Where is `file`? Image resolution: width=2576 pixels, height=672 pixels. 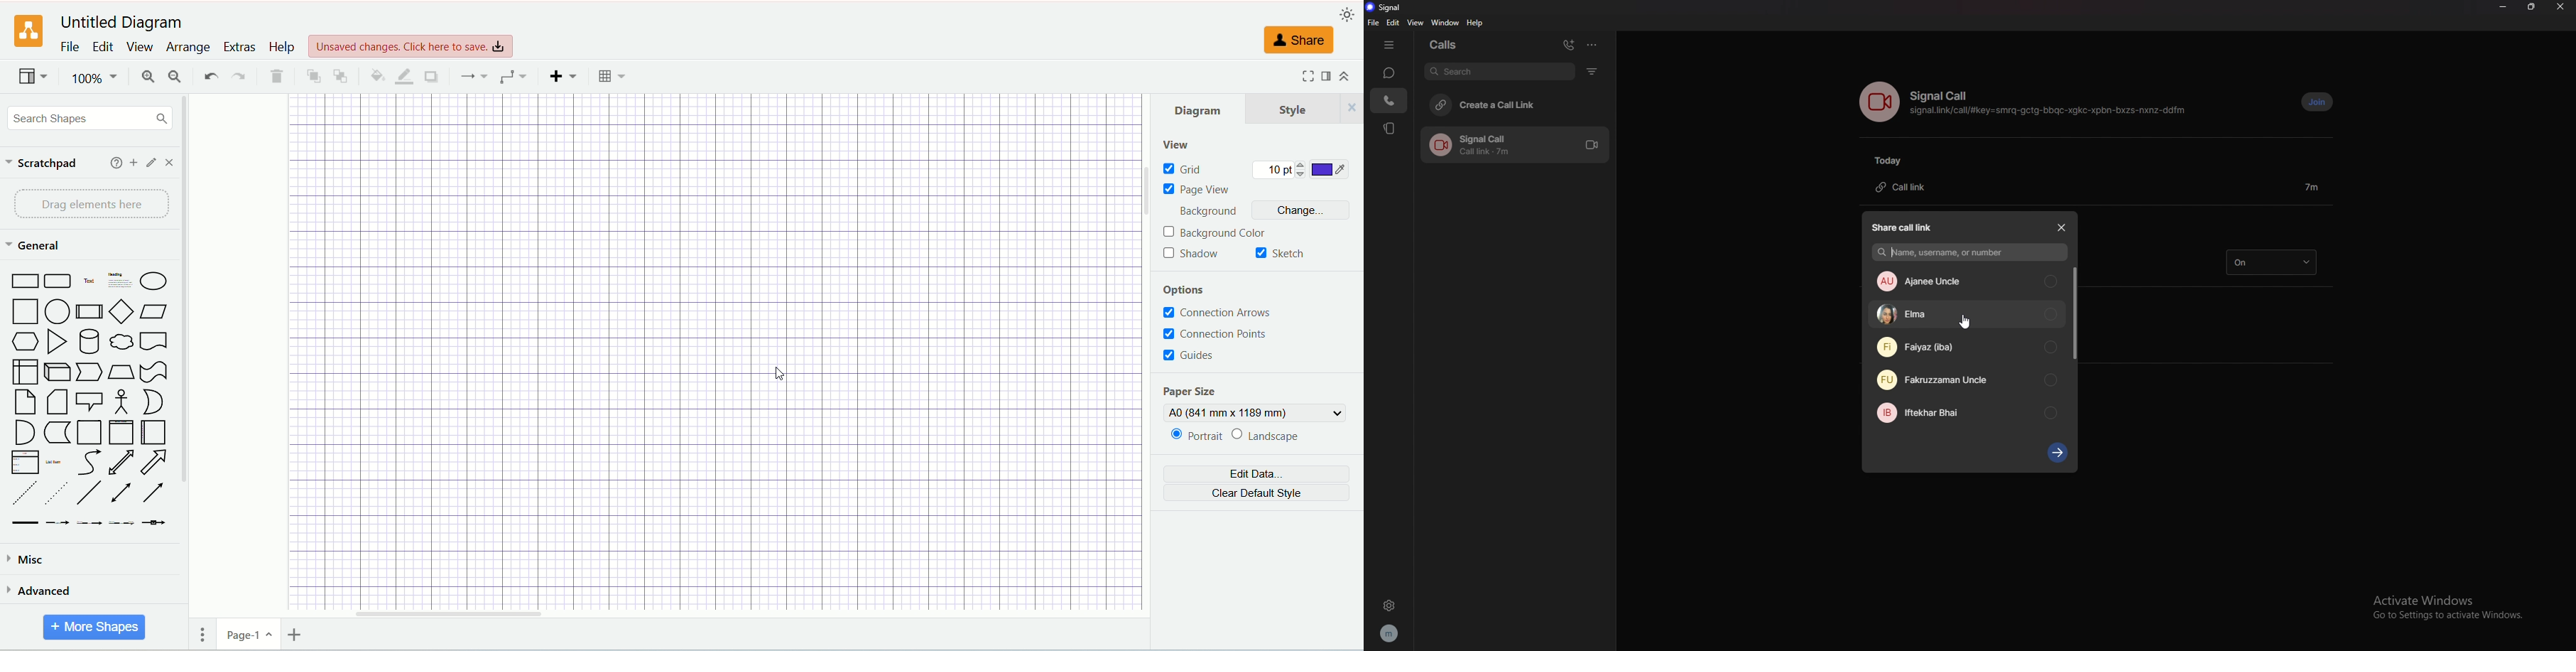 file is located at coordinates (69, 47).